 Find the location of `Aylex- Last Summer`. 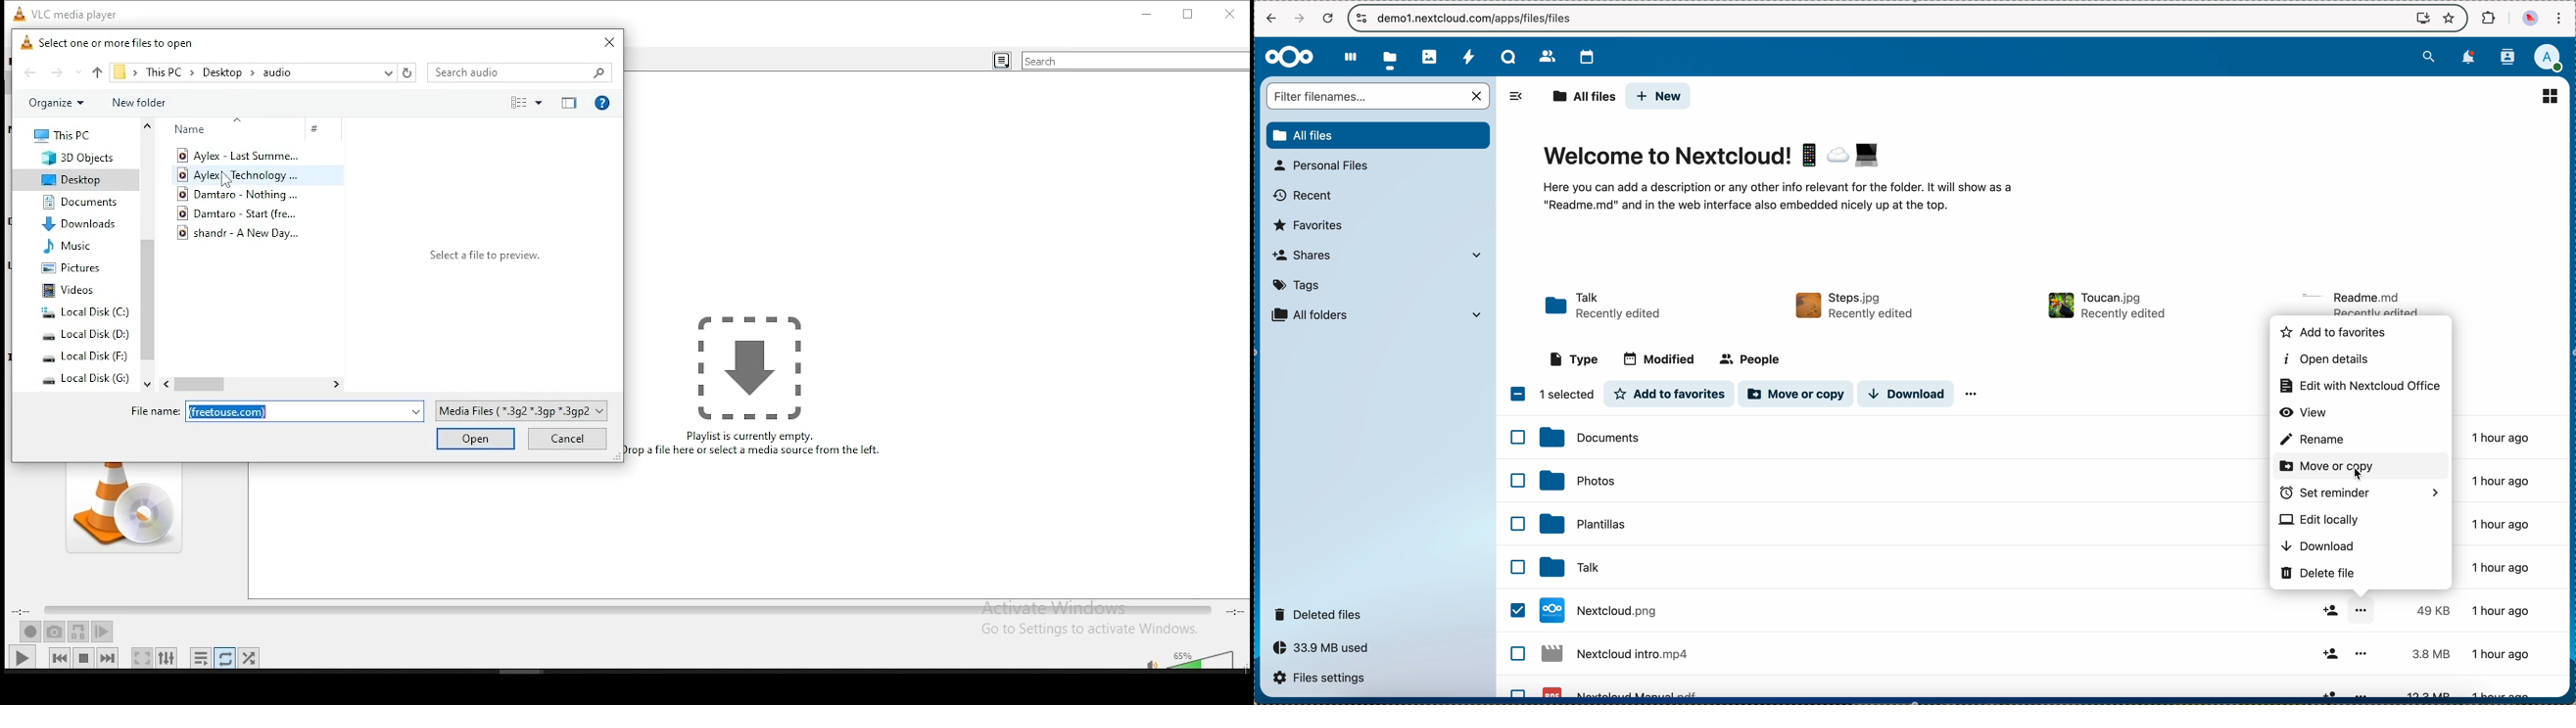

Aylex- Last Summer is located at coordinates (238, 155).